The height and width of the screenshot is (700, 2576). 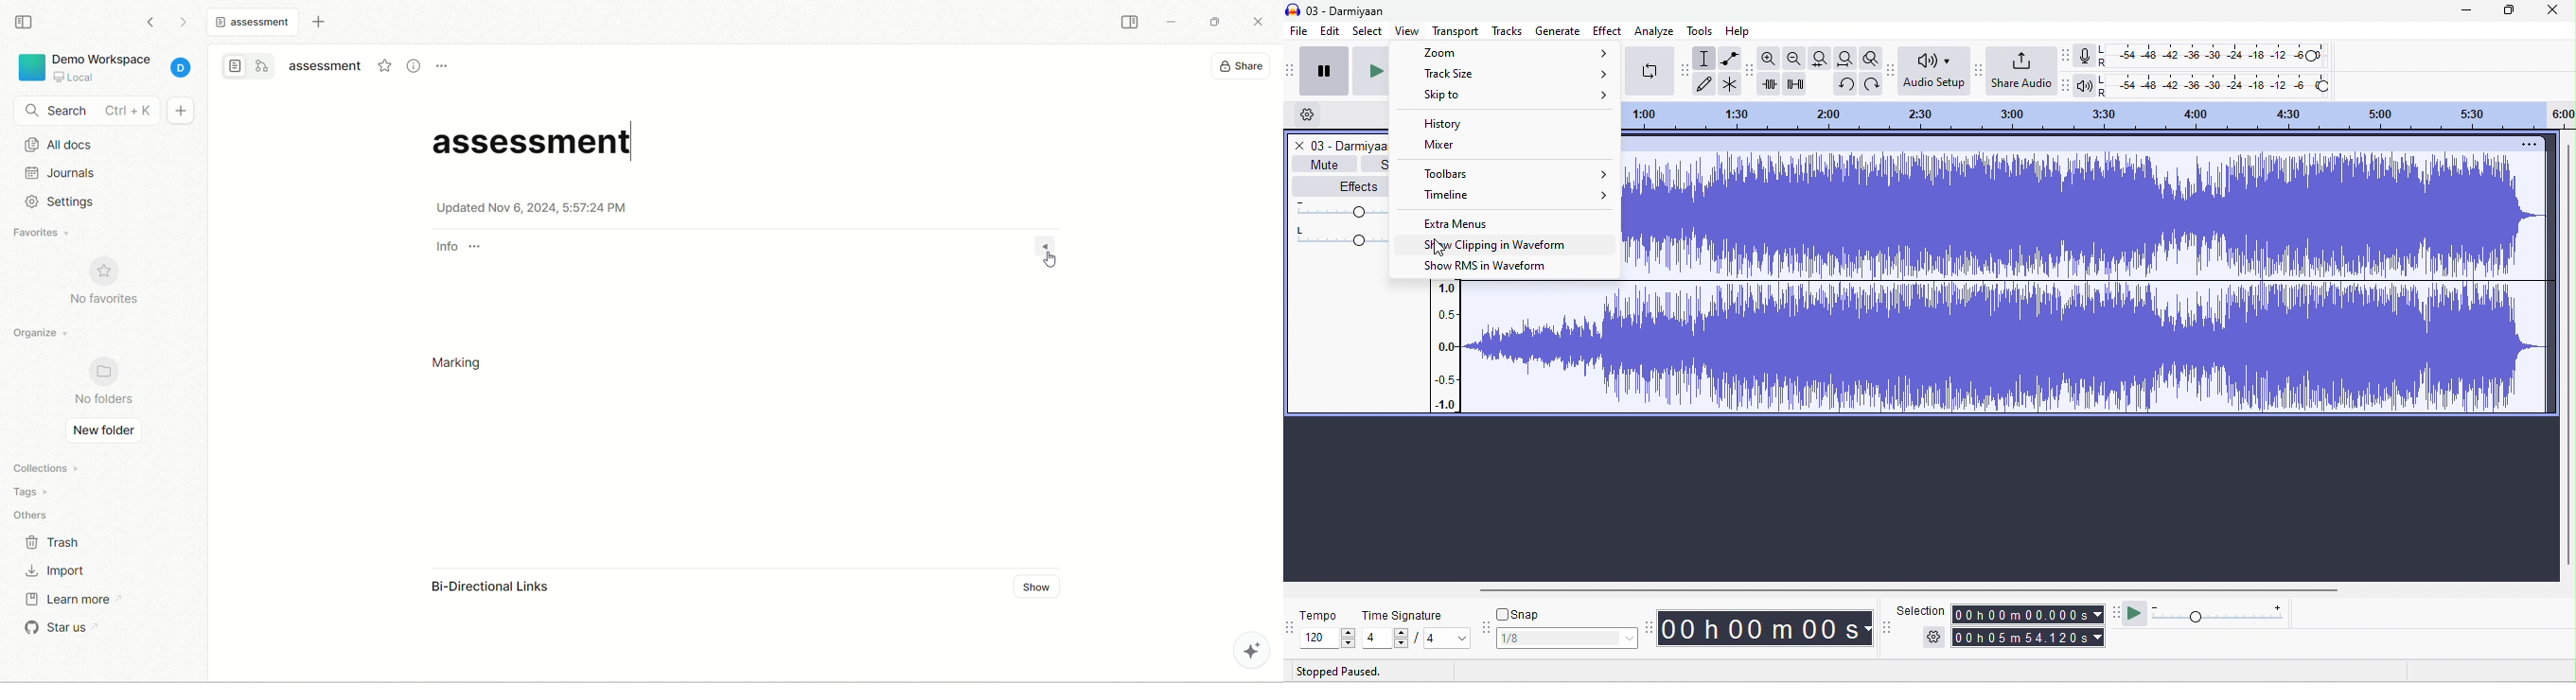 I want to click on select tempo, so click(x=1331, y=639).